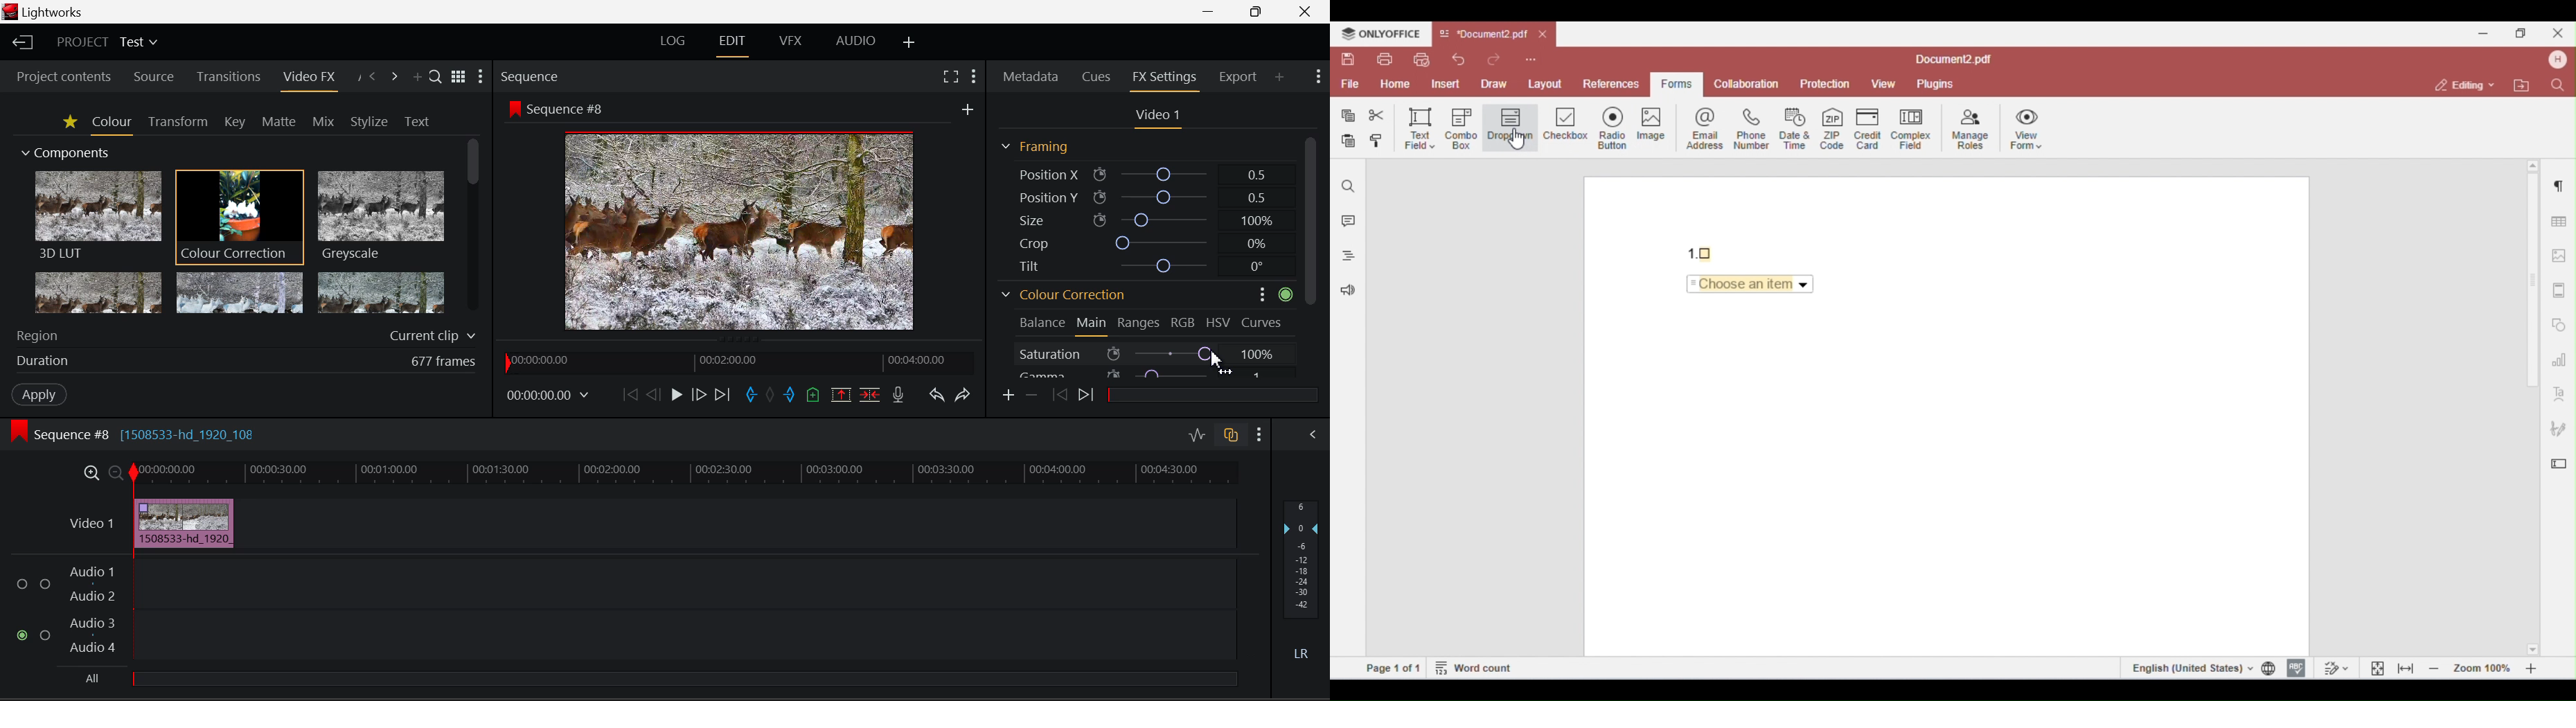 This screenshot has width=2576, height=728. I want to click on Decibel Level, so click(1305, 583).